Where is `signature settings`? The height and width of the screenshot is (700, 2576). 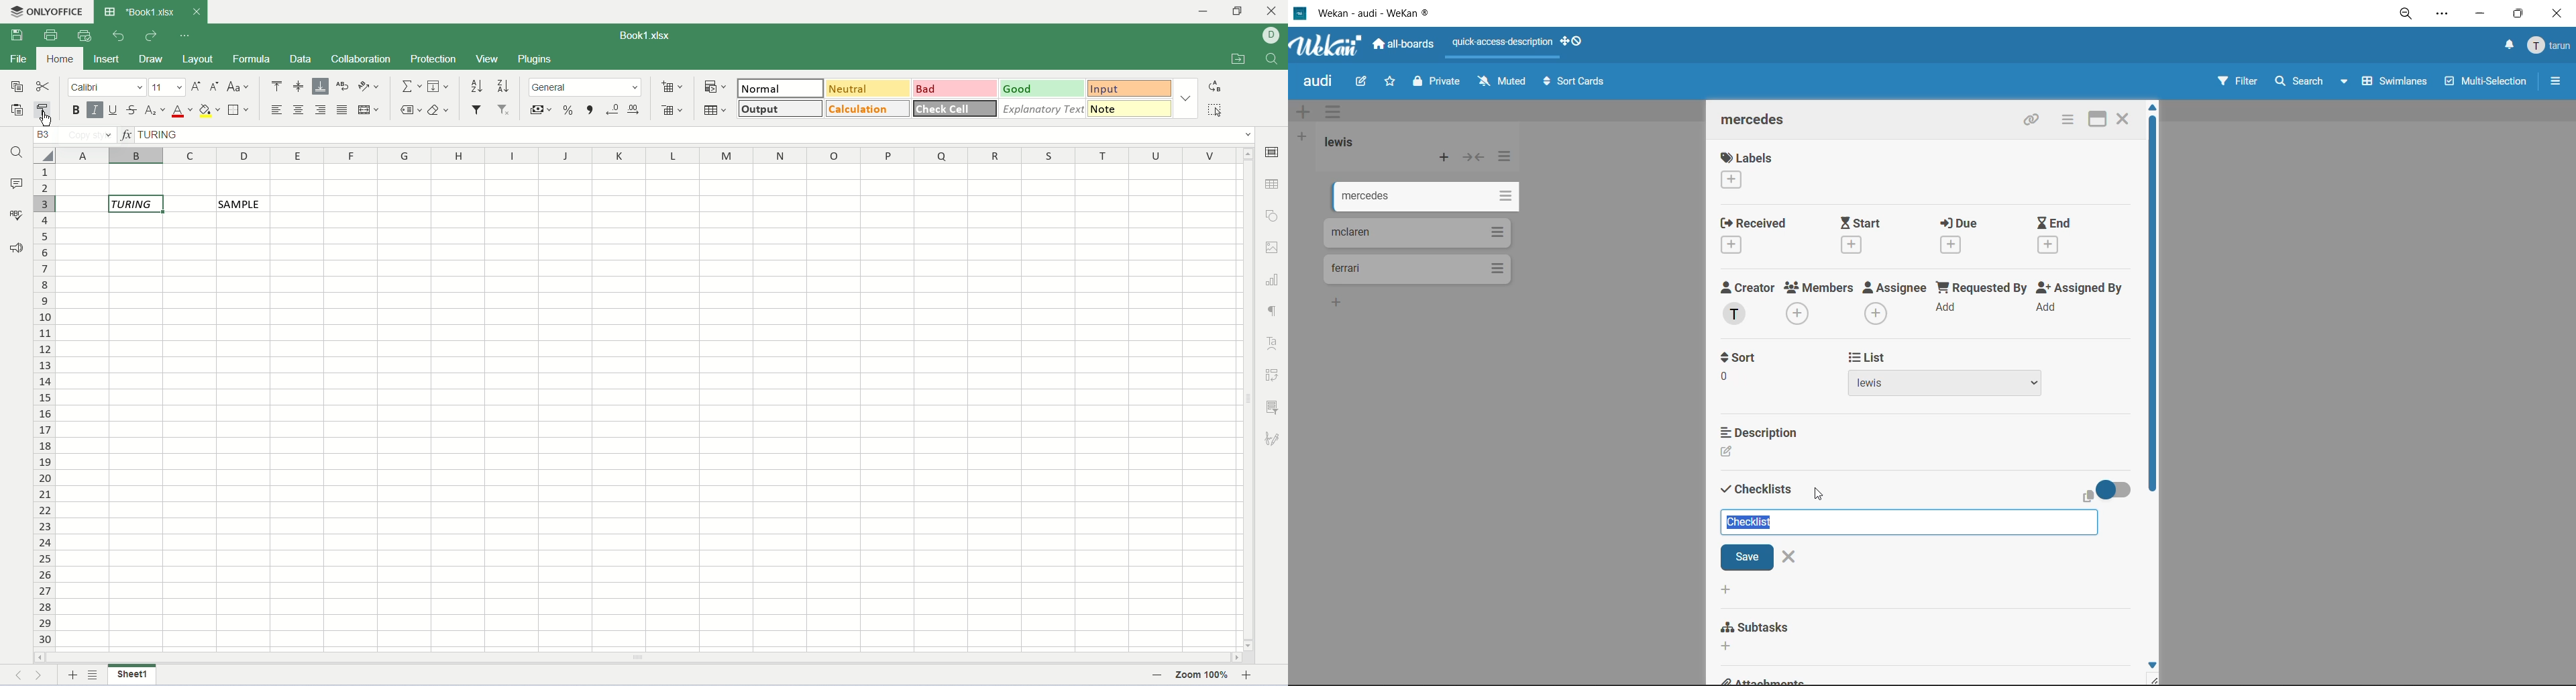 signature settings is located at coordinates (1272, 440).